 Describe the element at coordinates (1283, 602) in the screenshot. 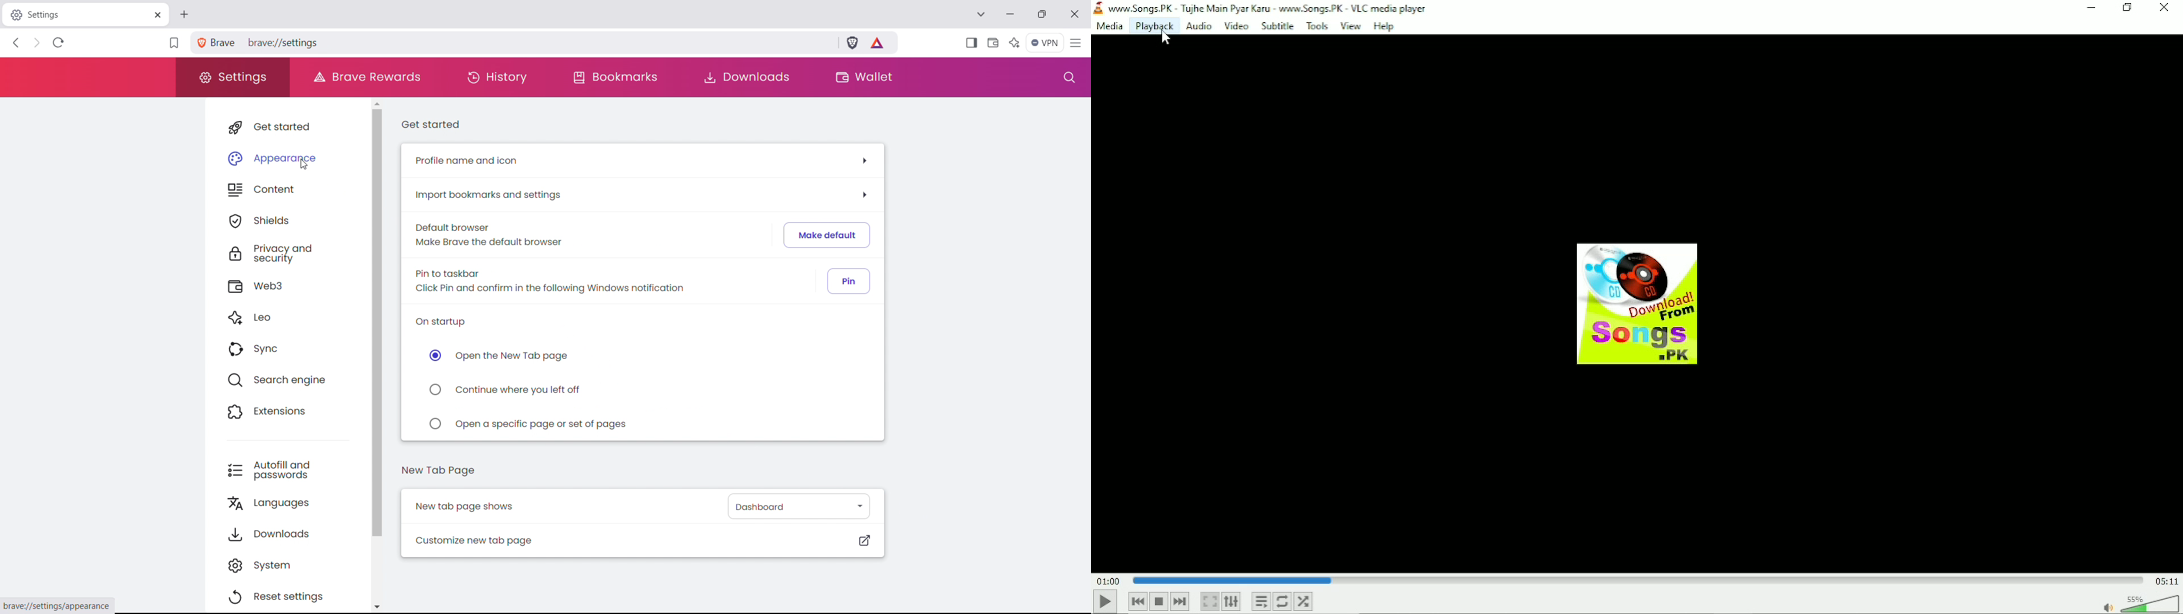

I see `Toggle between loop all, loop one and no loop` at that location.